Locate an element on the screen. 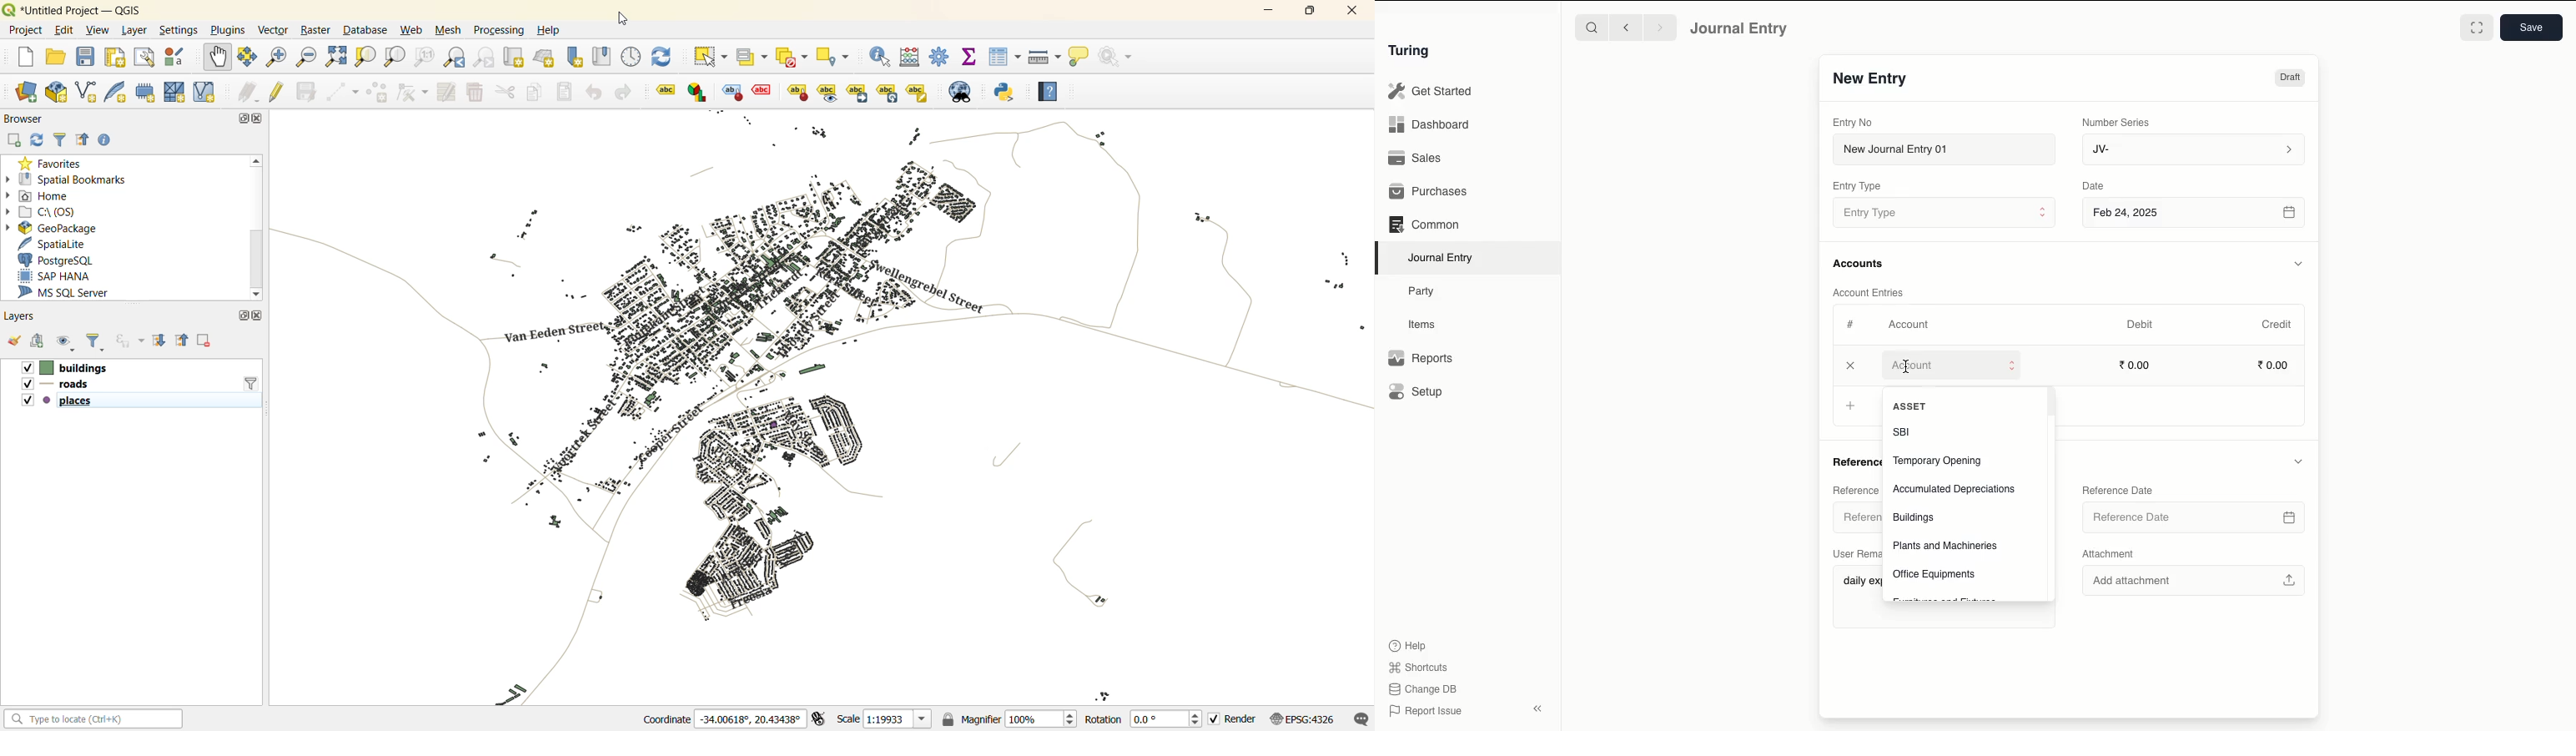 The image size is (2576, 756). Draft is located at coordinates (2290, 78).